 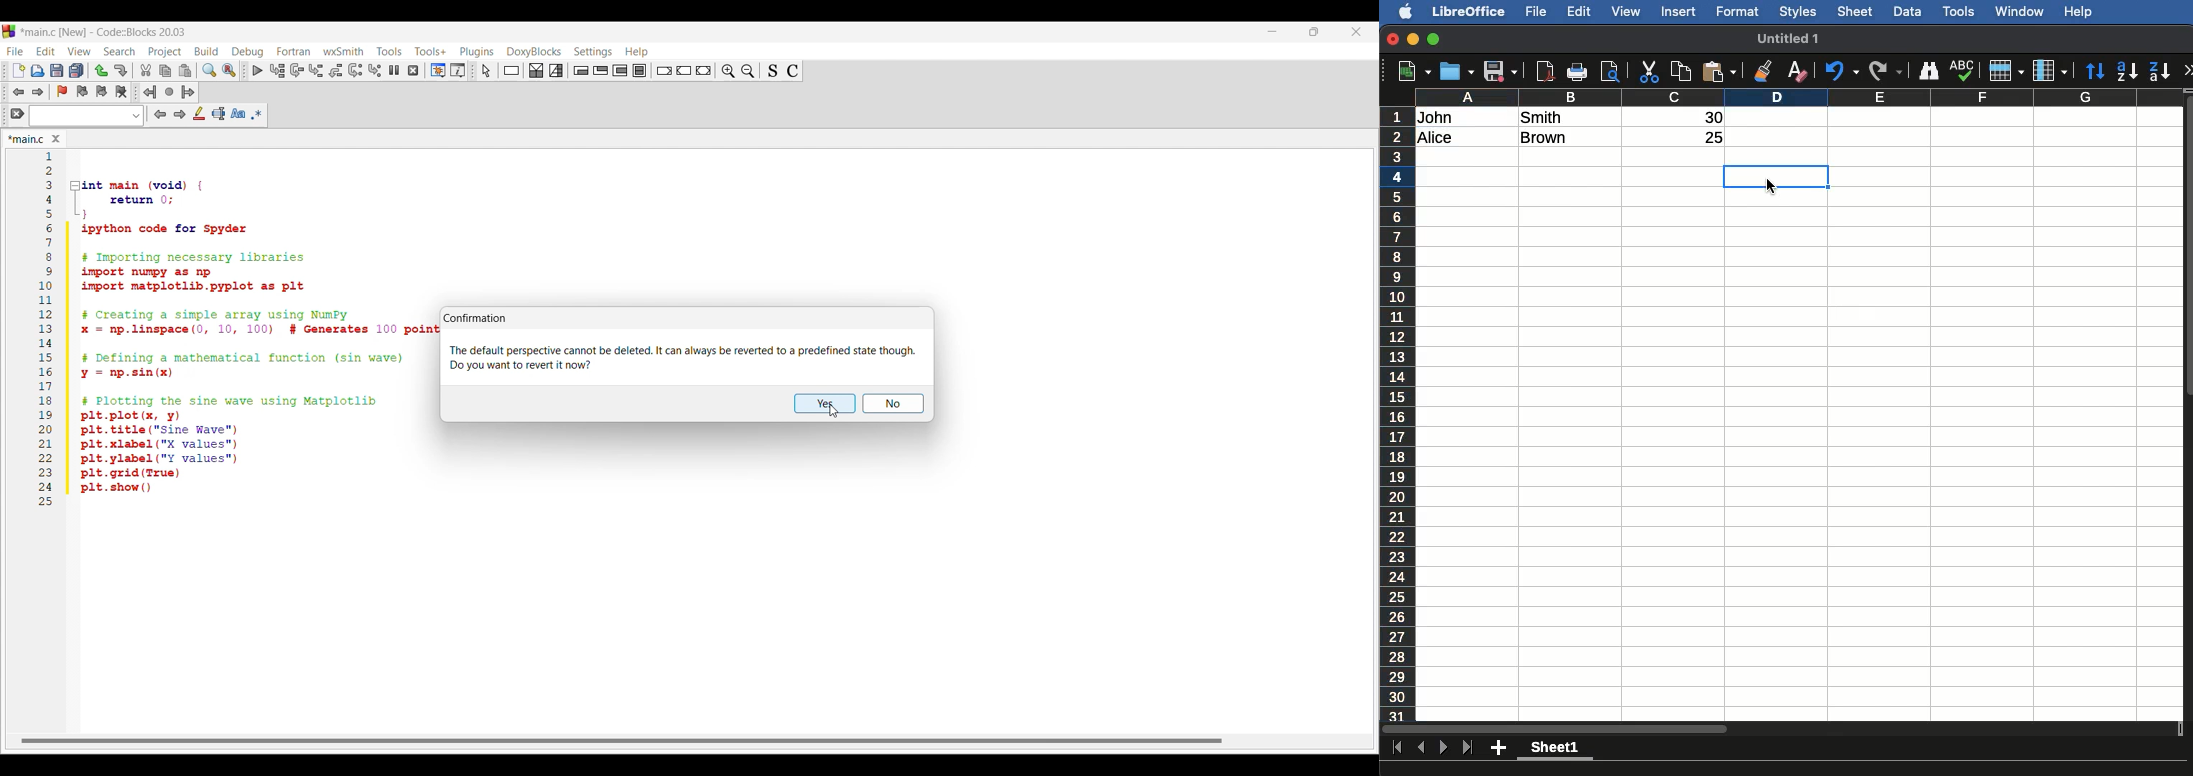 I want to click on Open, so click(x=1458, y=71).